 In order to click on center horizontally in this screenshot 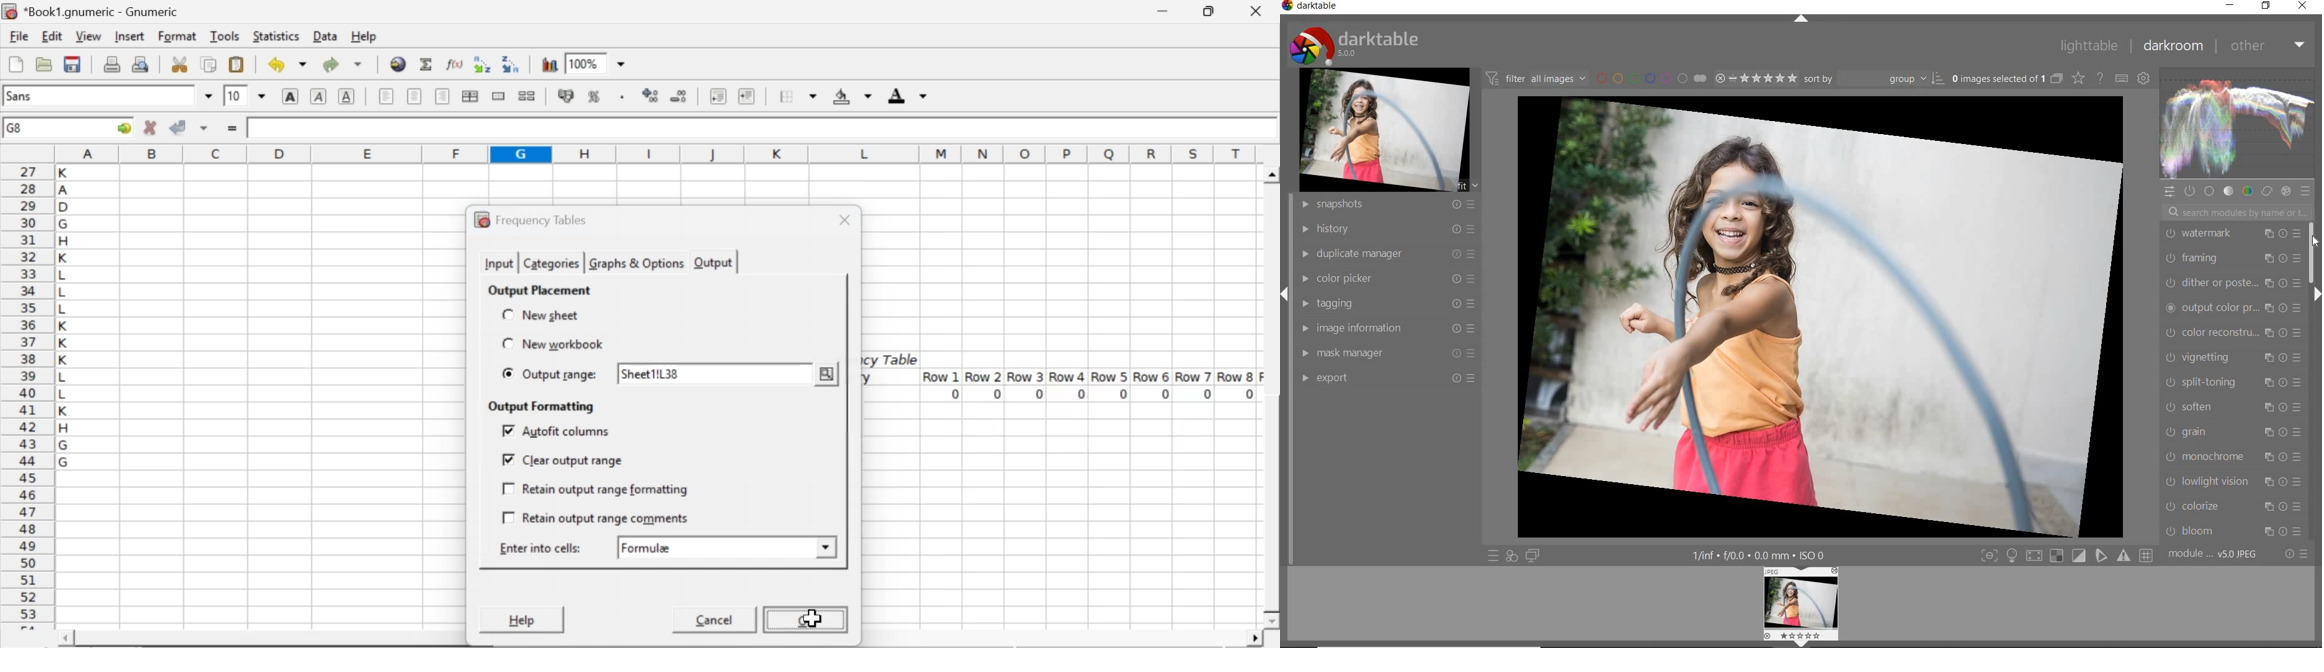, I will do `click(415, 96)`.